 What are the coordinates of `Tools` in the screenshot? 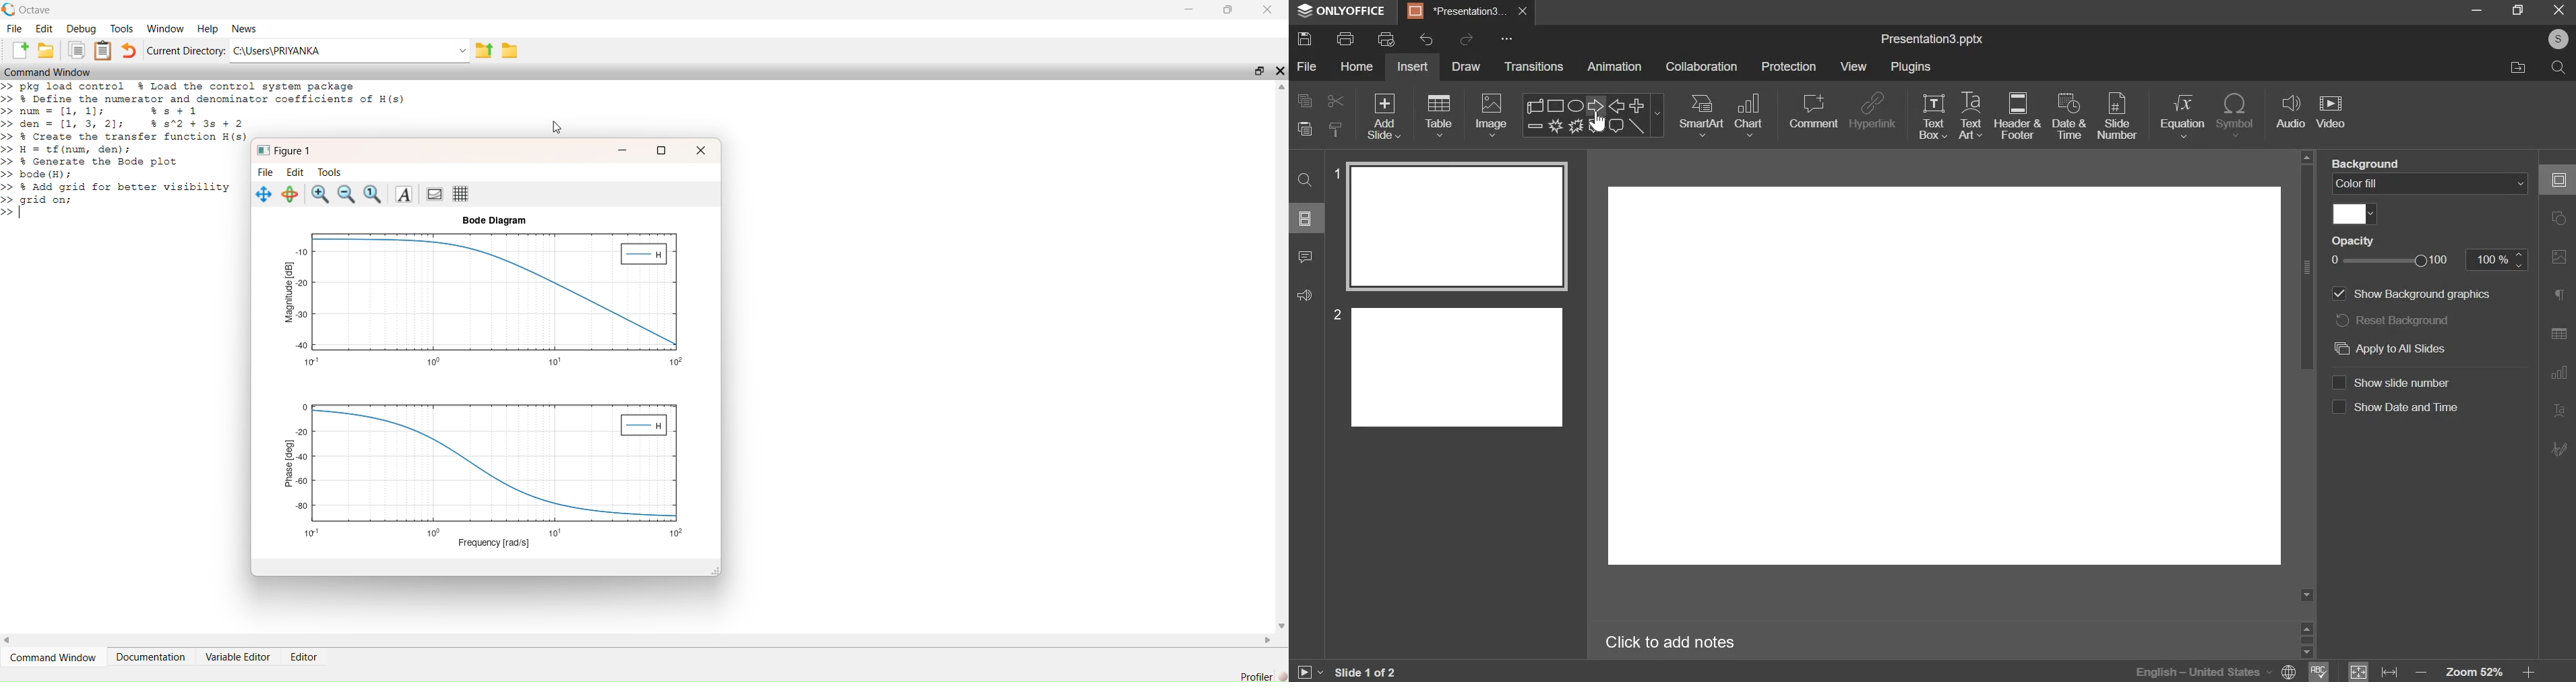 It's located at (122, 29).